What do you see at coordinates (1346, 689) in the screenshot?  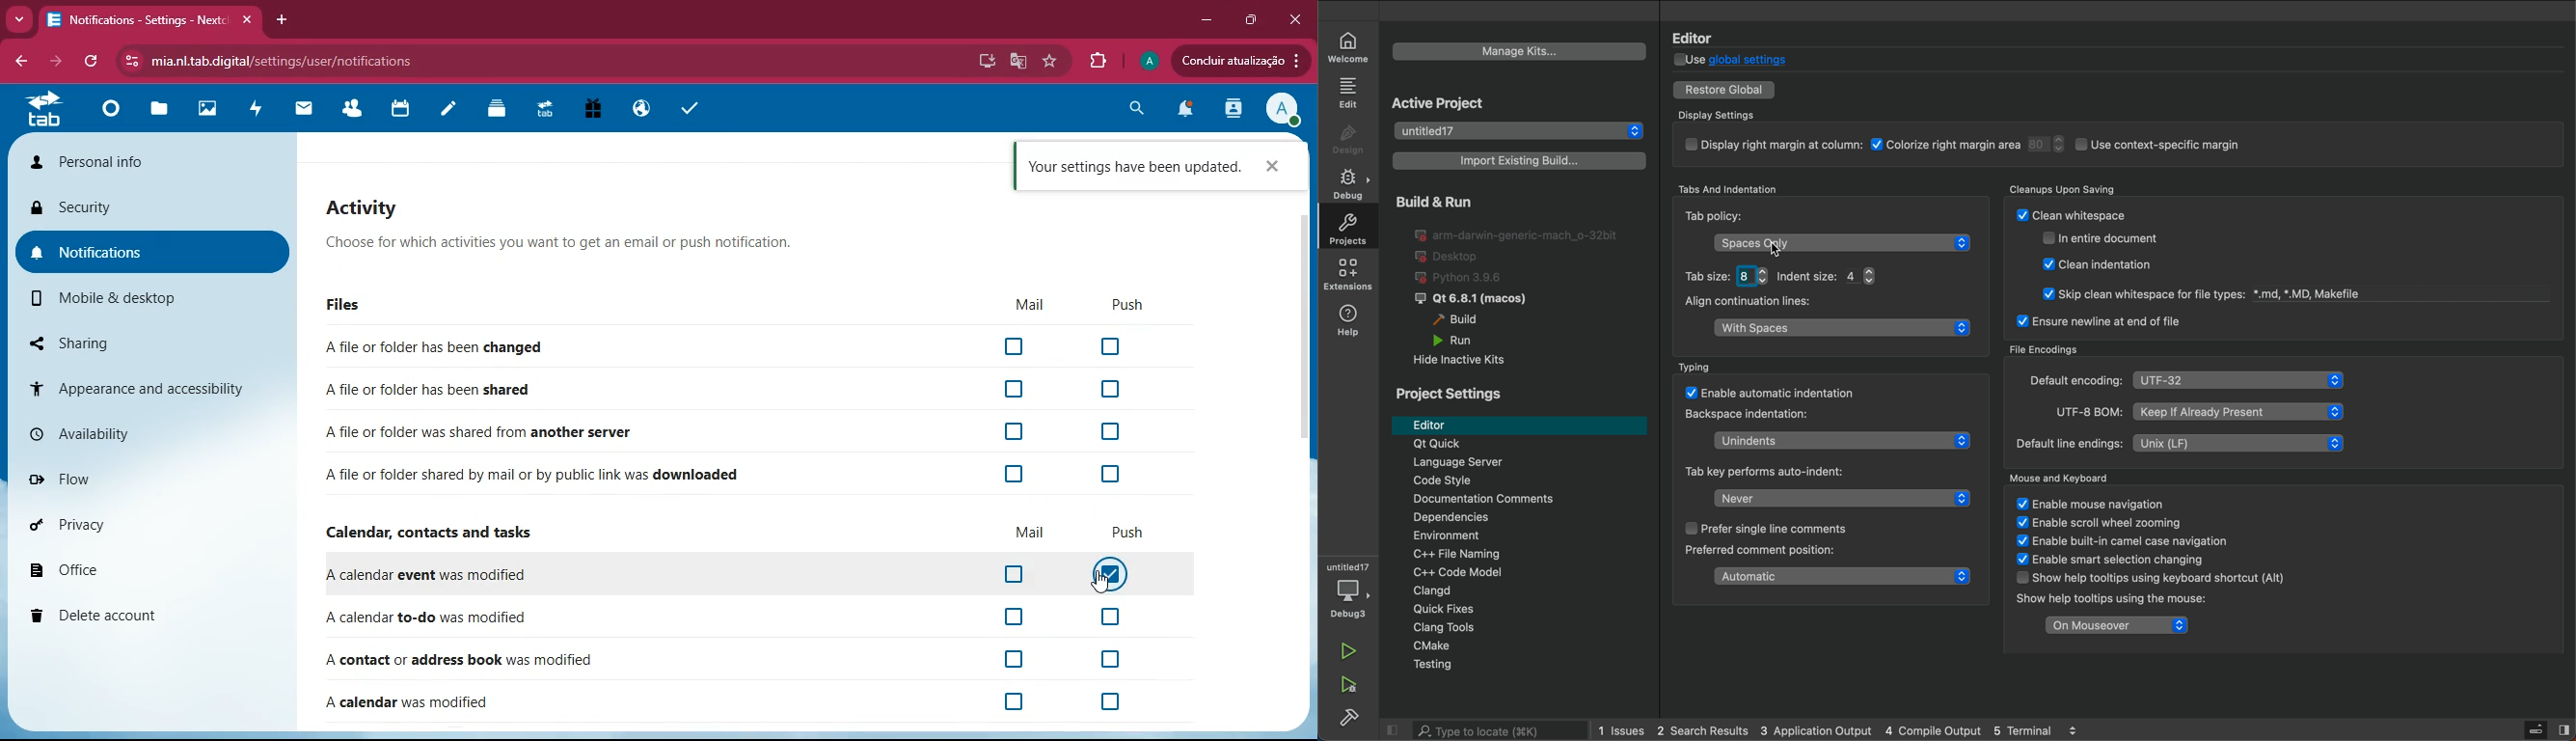 I see `run and debug` at bounding box center [1346, 689].